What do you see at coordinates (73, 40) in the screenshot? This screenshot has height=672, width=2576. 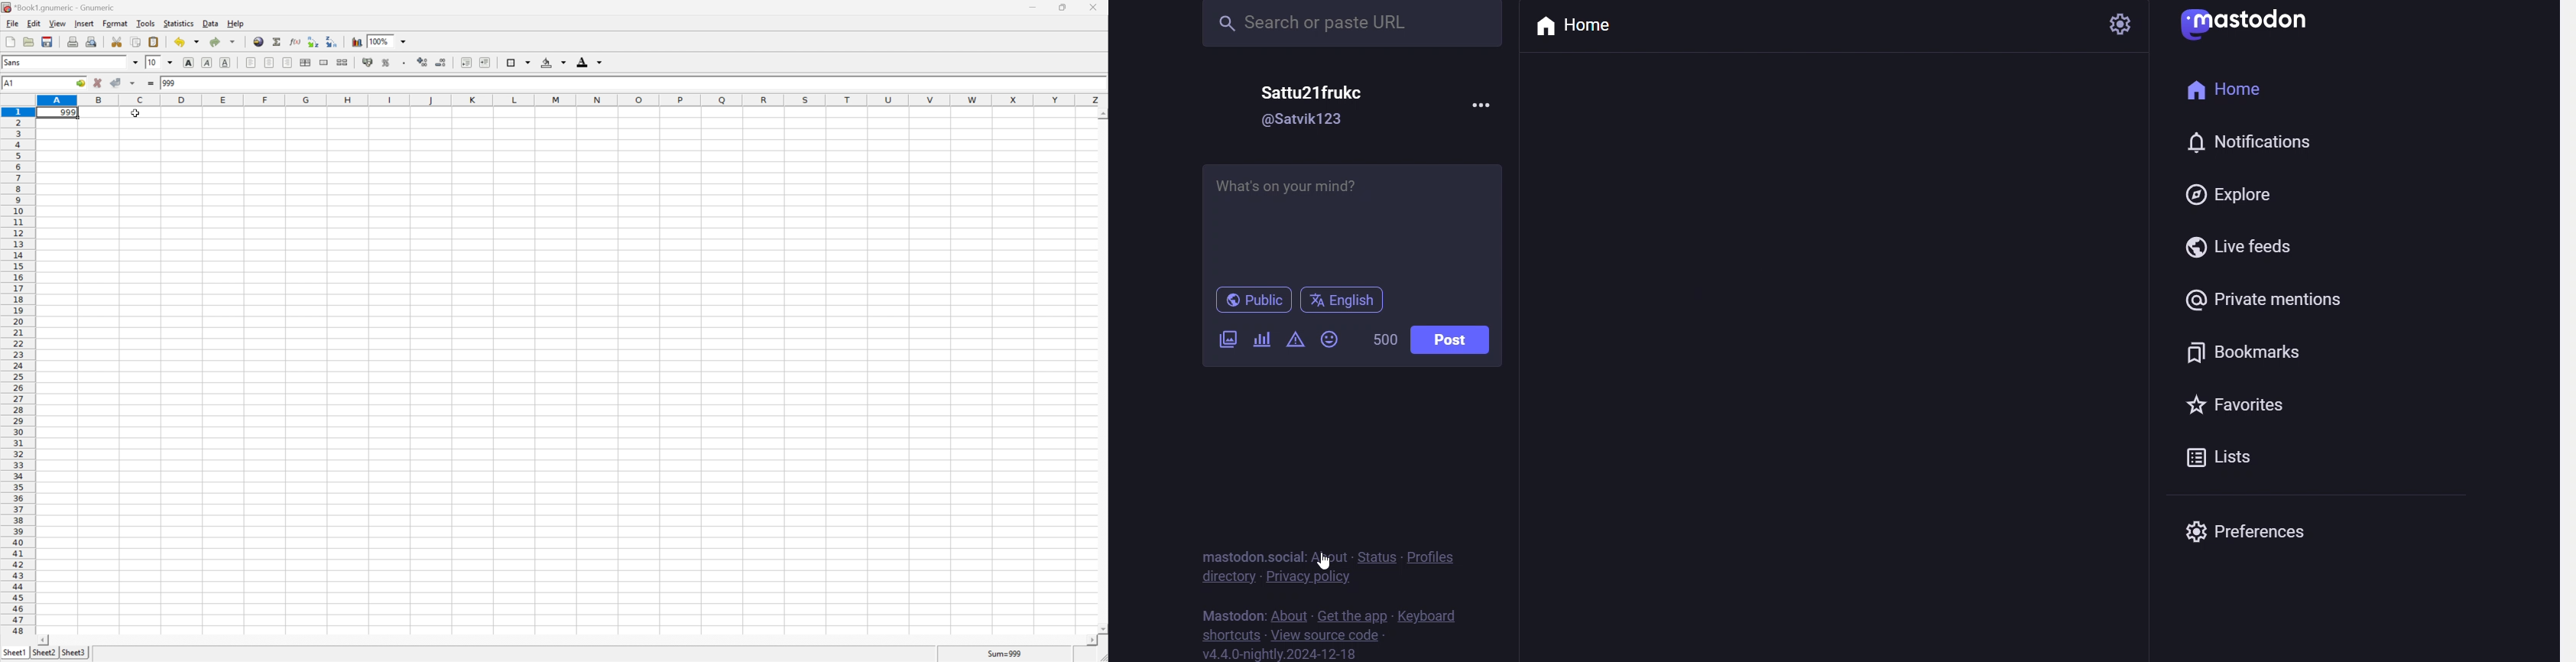 I see `print current file` at bounding box center [73, 40].